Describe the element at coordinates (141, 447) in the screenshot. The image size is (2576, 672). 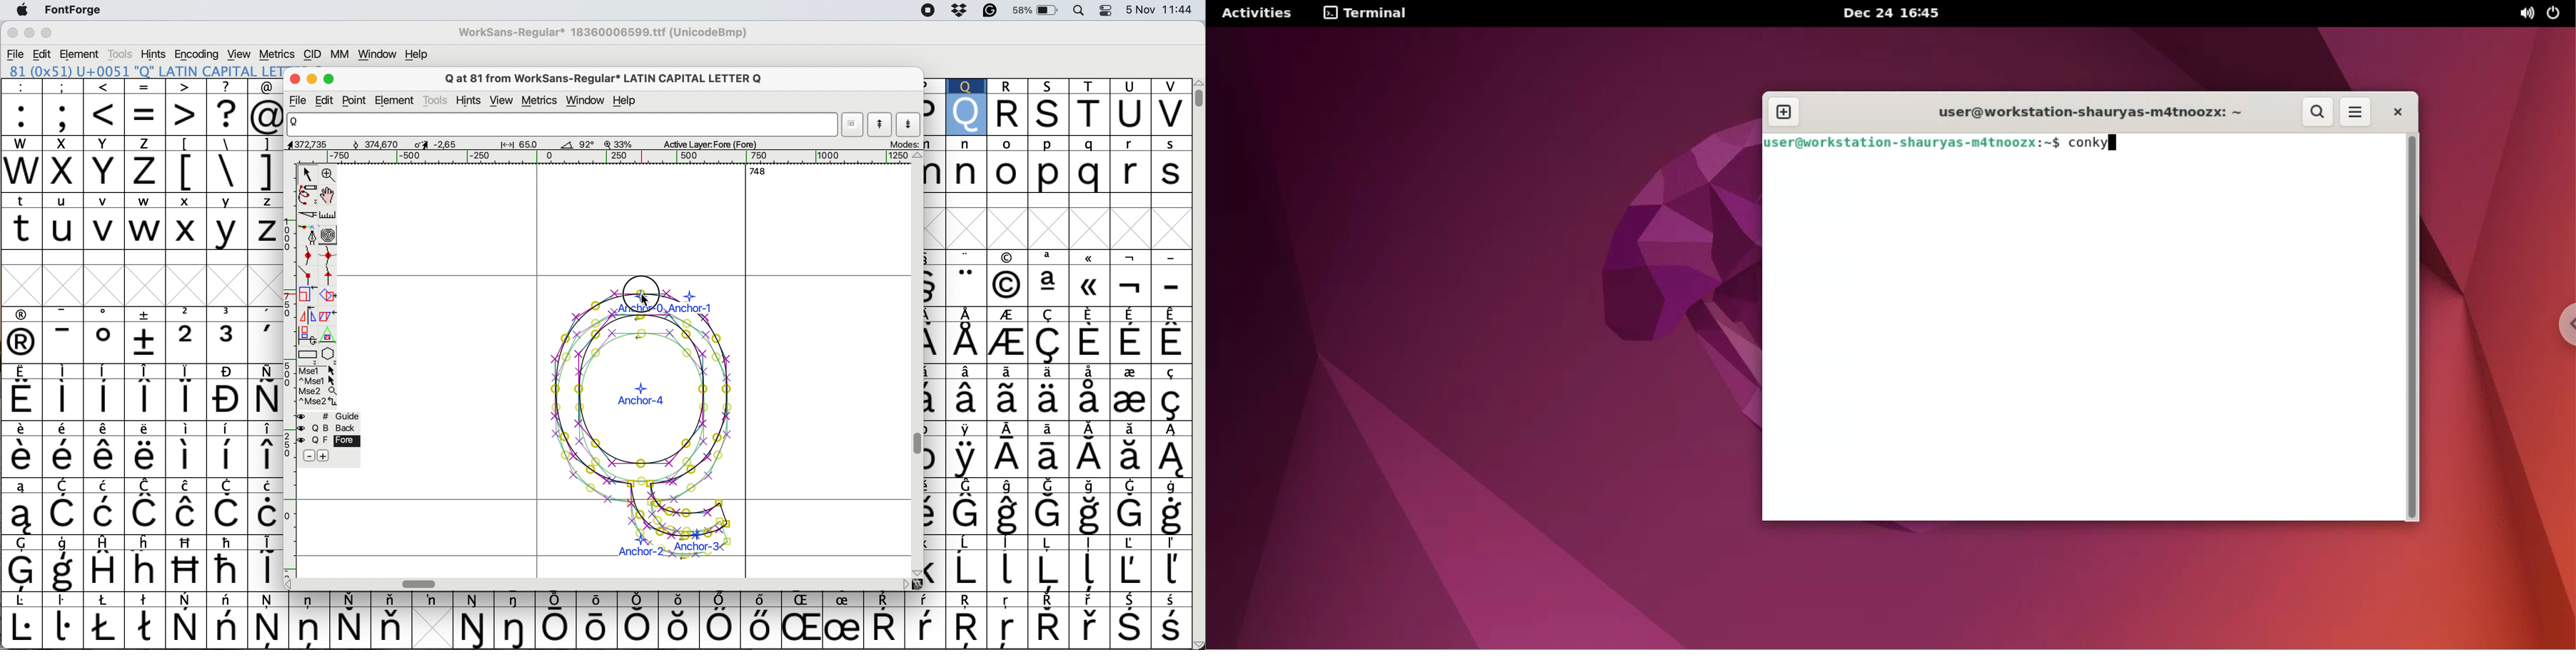
I see `special characters` at that location.